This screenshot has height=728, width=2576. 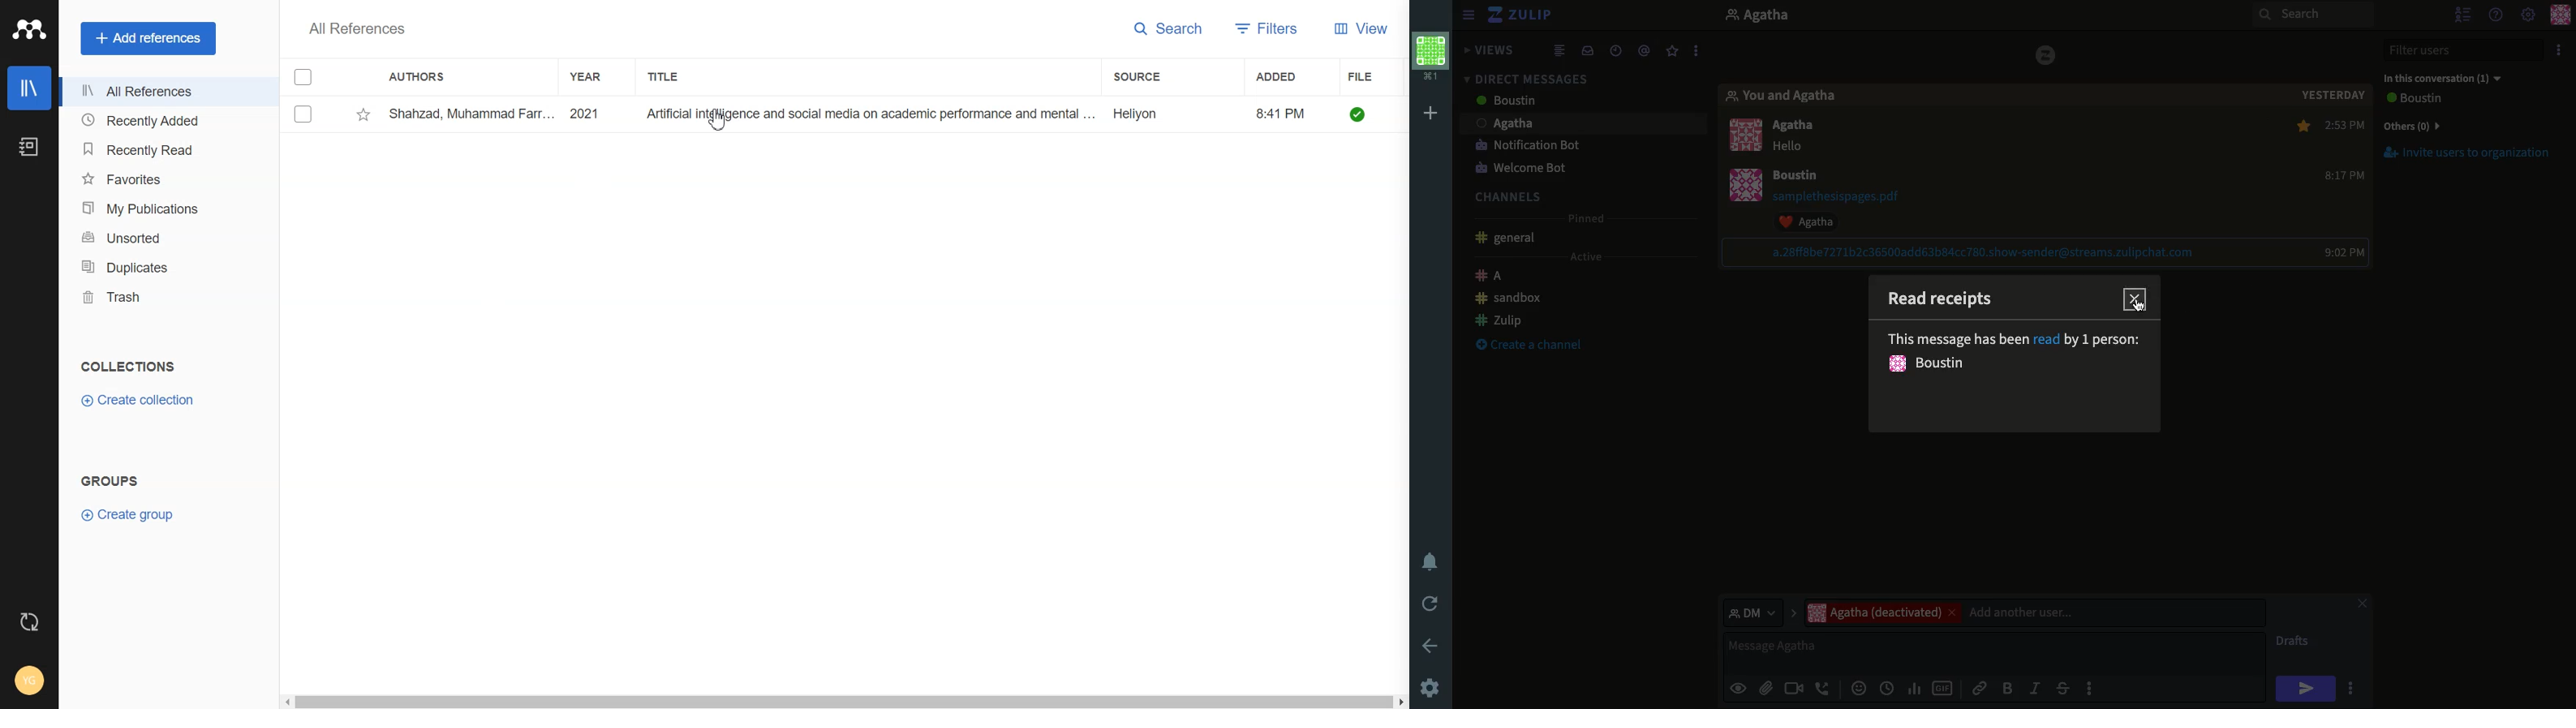 I want to click on Title, so click(x=676, y=76).